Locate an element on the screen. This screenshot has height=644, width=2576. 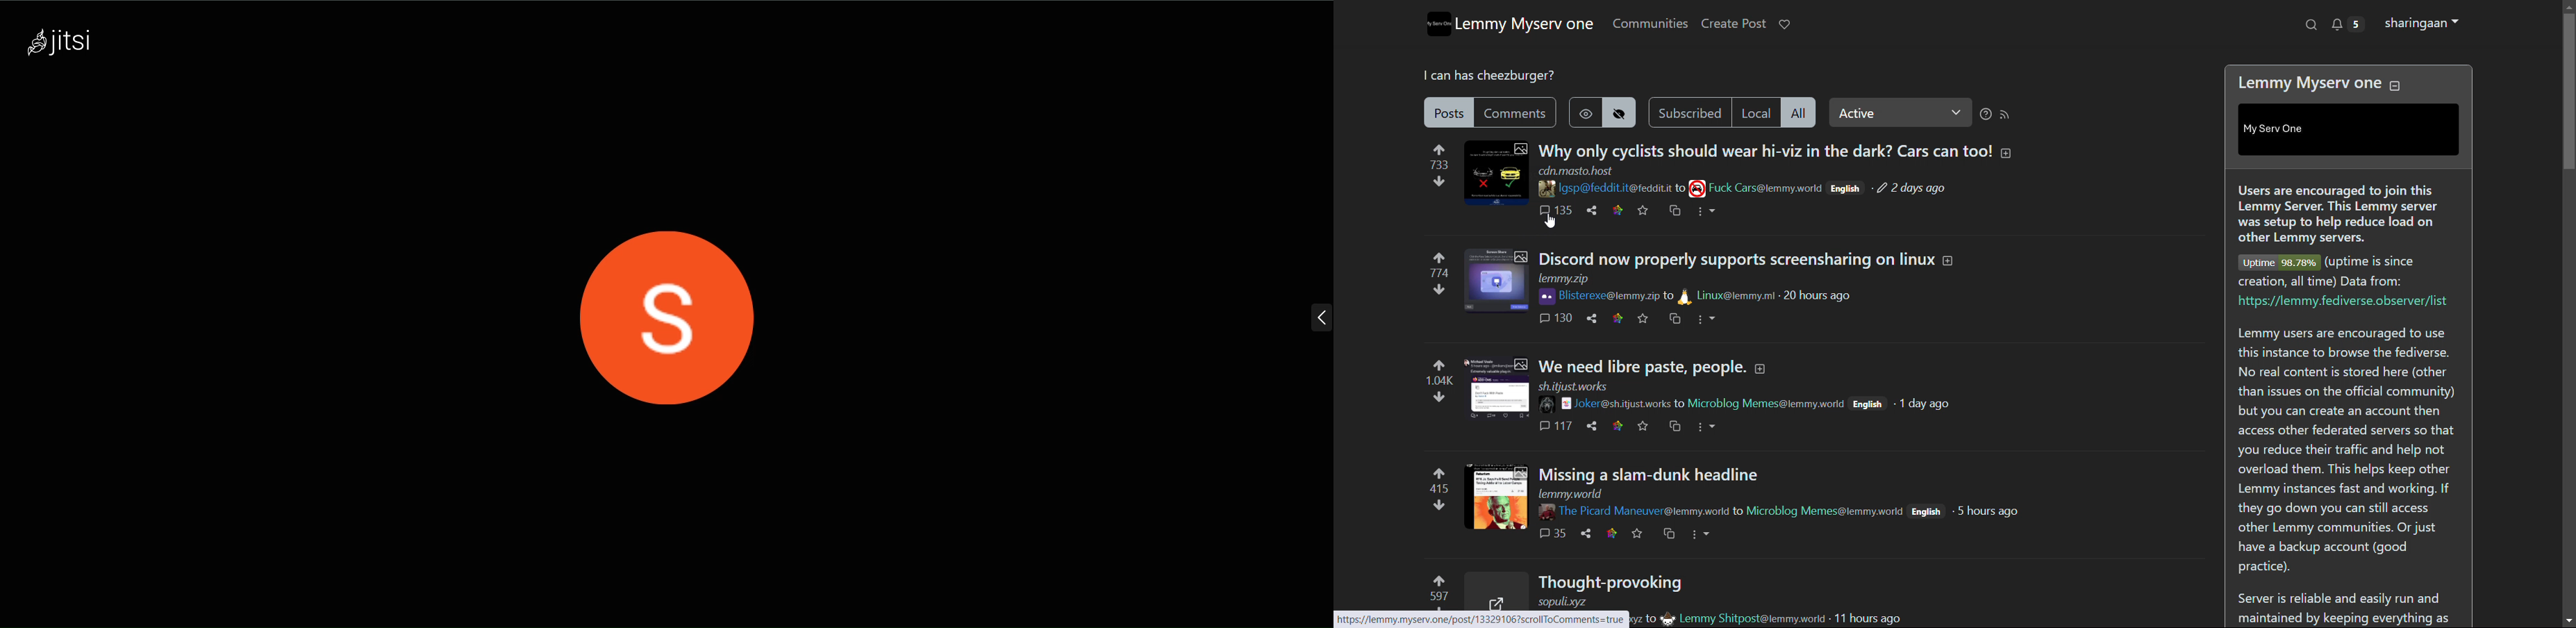
options is located at coordinates (1706, 427).